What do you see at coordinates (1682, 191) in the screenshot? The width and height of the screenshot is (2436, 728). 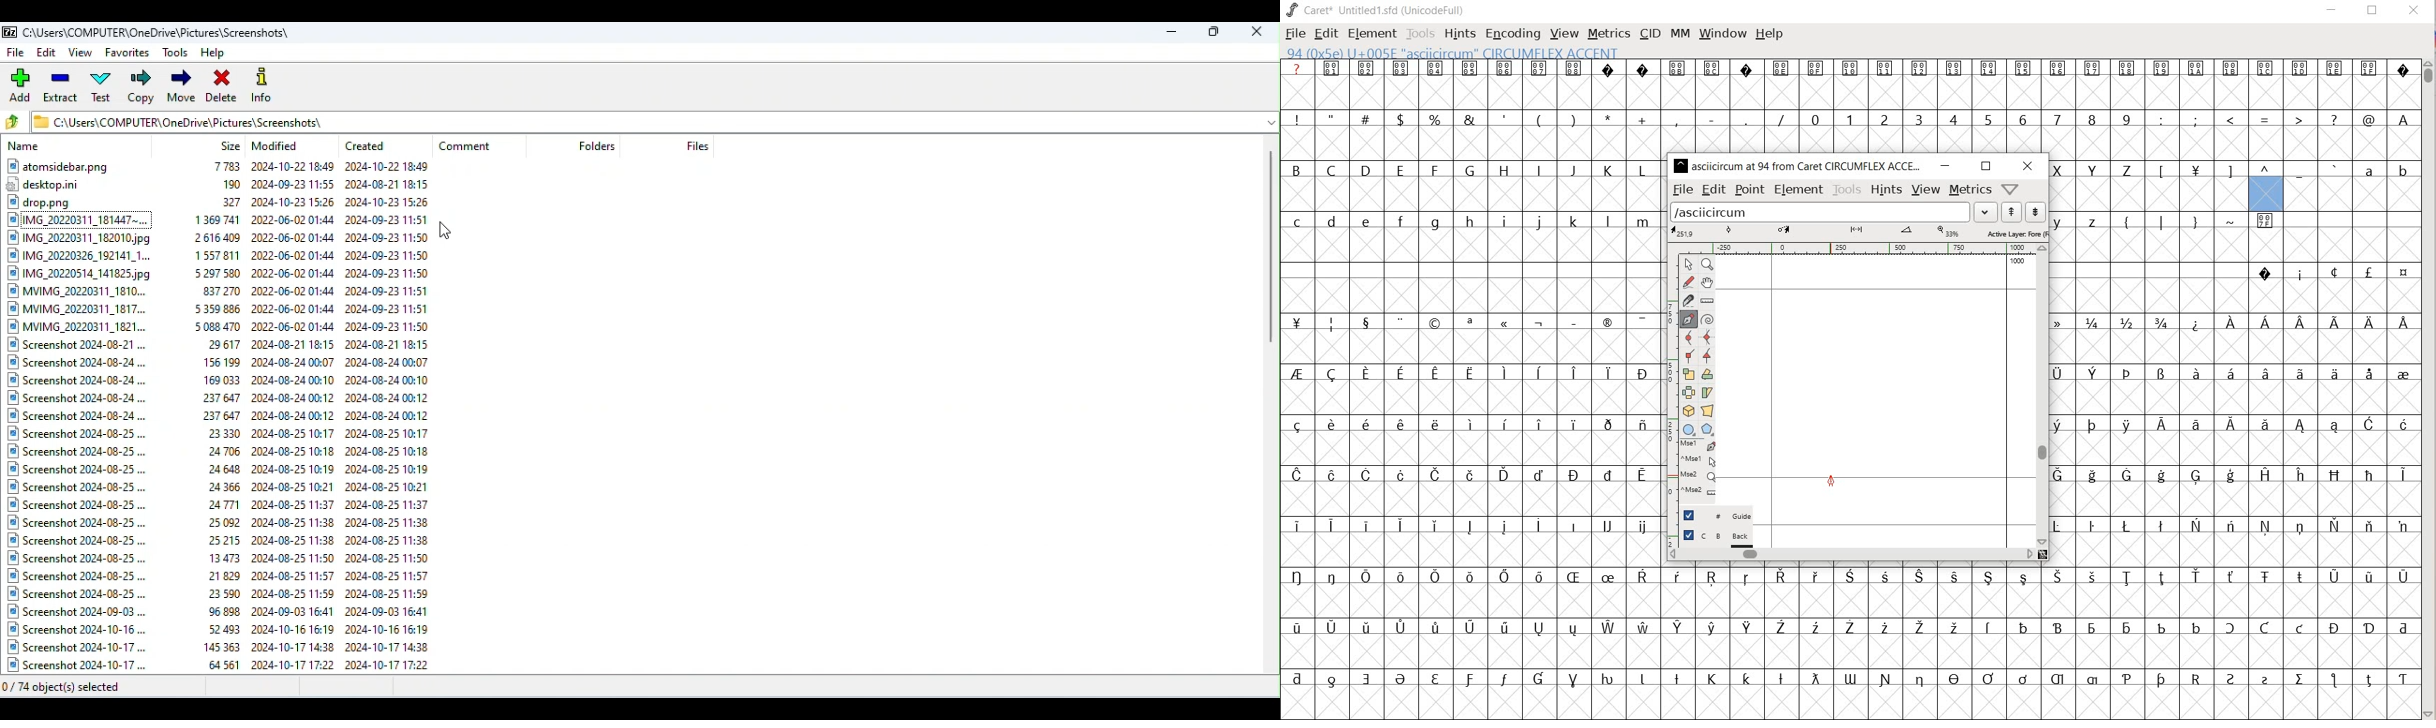 I see `file` at bounding box center [1682, 191].